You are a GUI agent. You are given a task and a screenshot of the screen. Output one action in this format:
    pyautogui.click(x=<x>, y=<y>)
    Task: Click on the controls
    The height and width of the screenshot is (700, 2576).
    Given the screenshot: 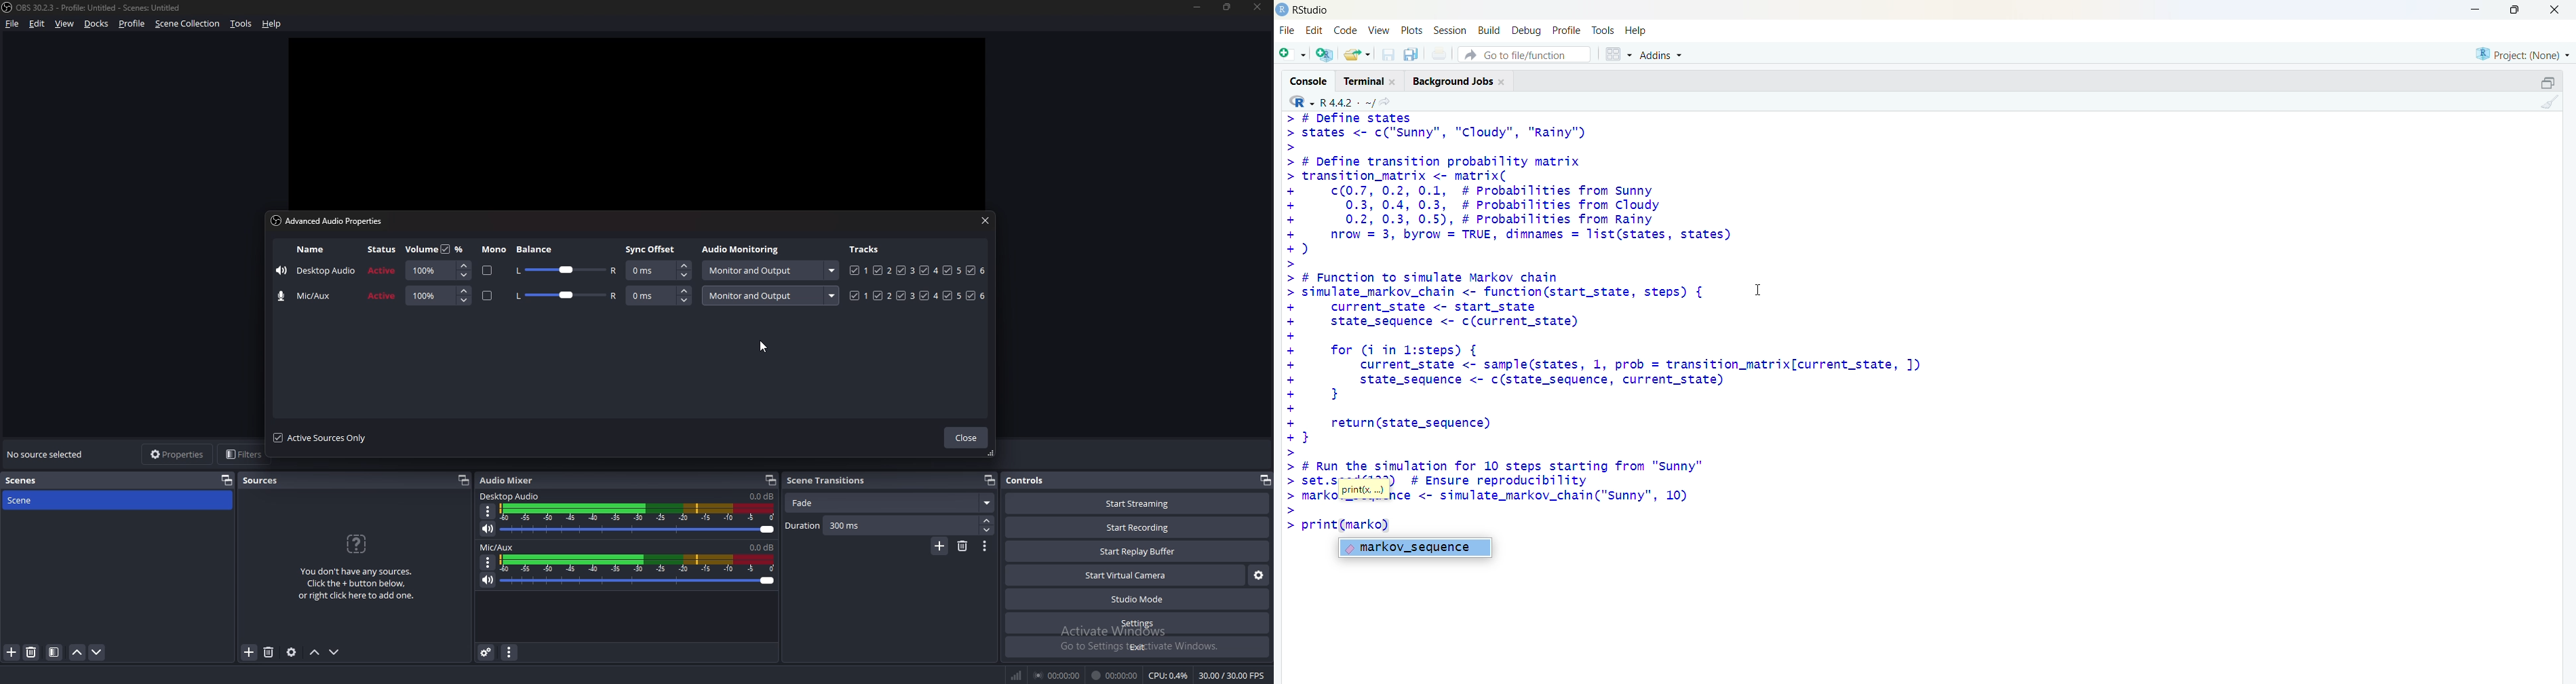 What is the action you would take?
    pyautogui.click(x=1029, y=479)
    